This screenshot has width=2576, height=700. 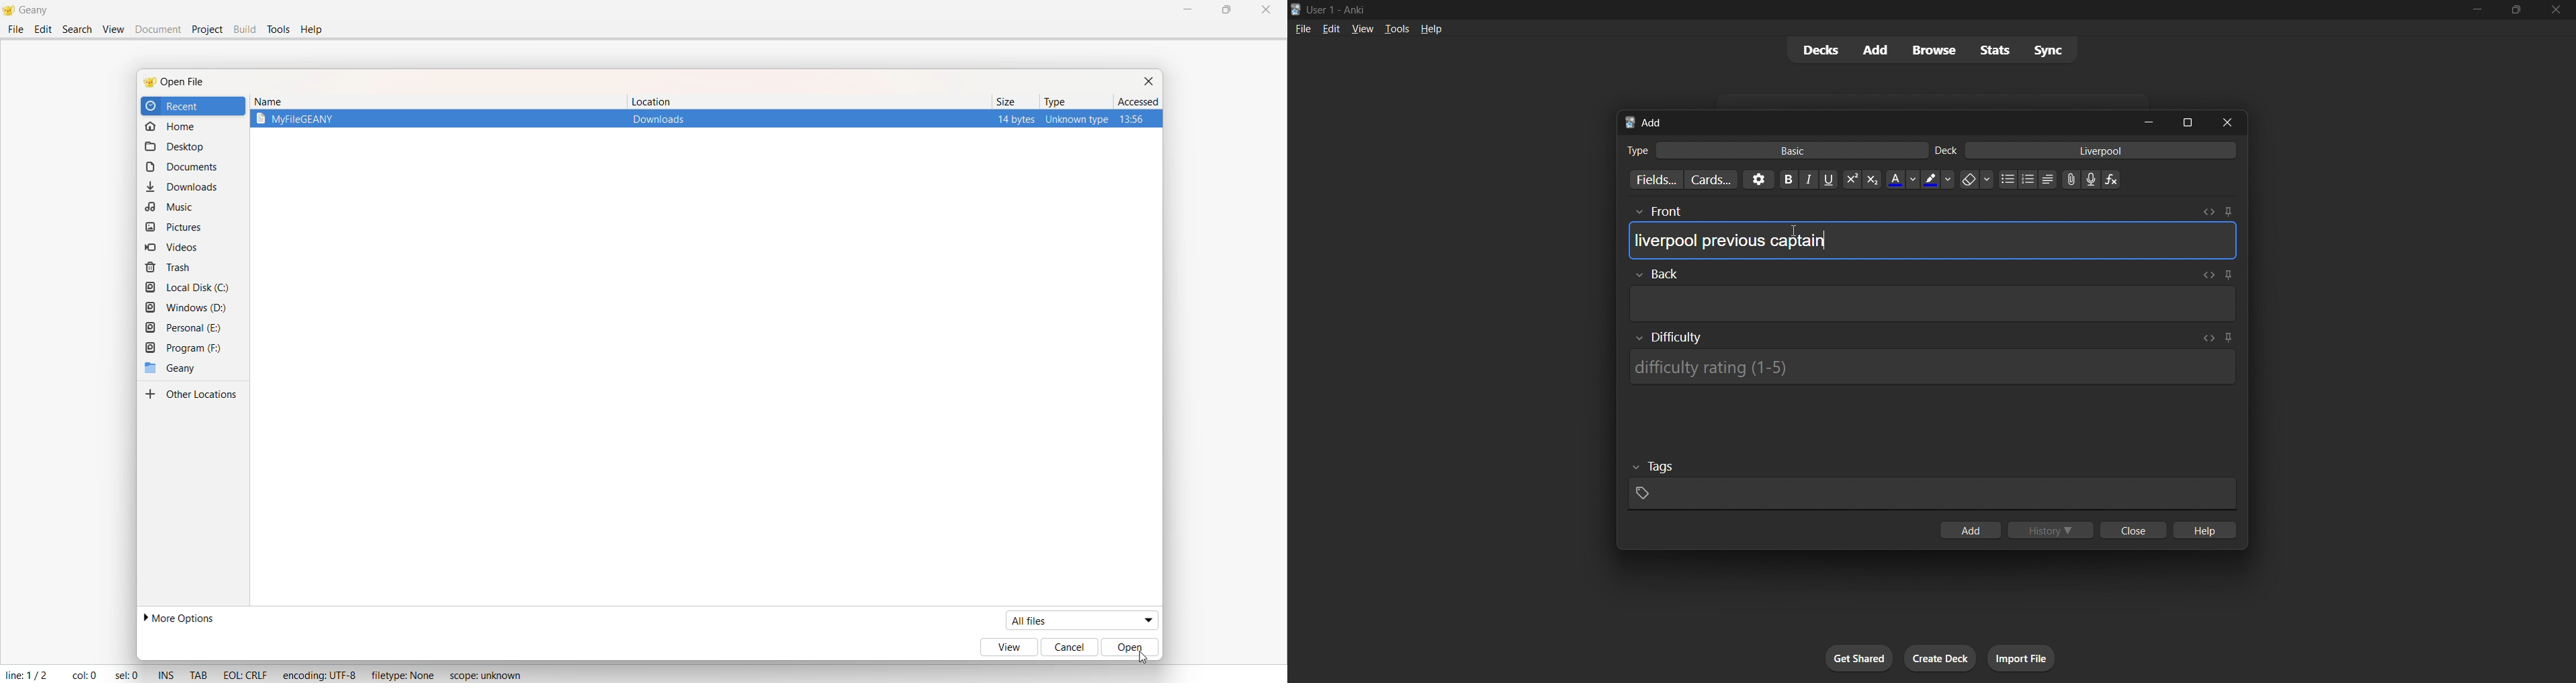 What do you see at coordinates (1810, 181) in the screenshot?
I see `italic` at bounding box center [1810, 181].